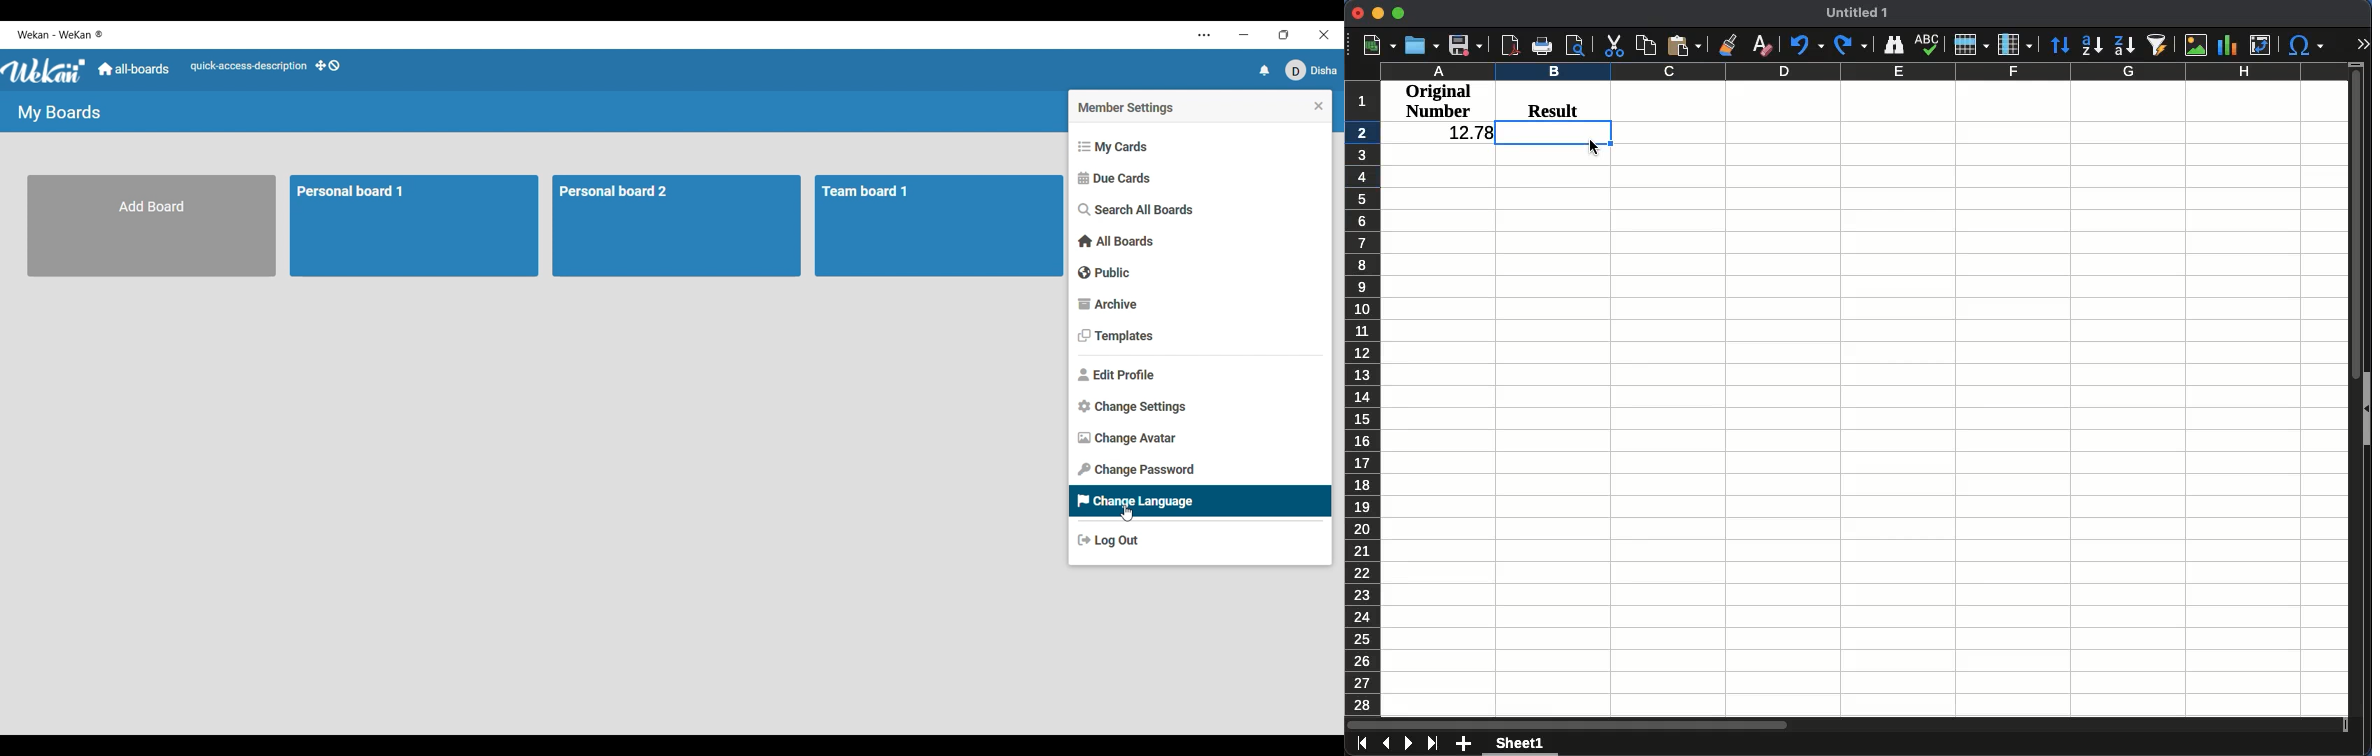  I want to click on Log out, so click(1201, 540).